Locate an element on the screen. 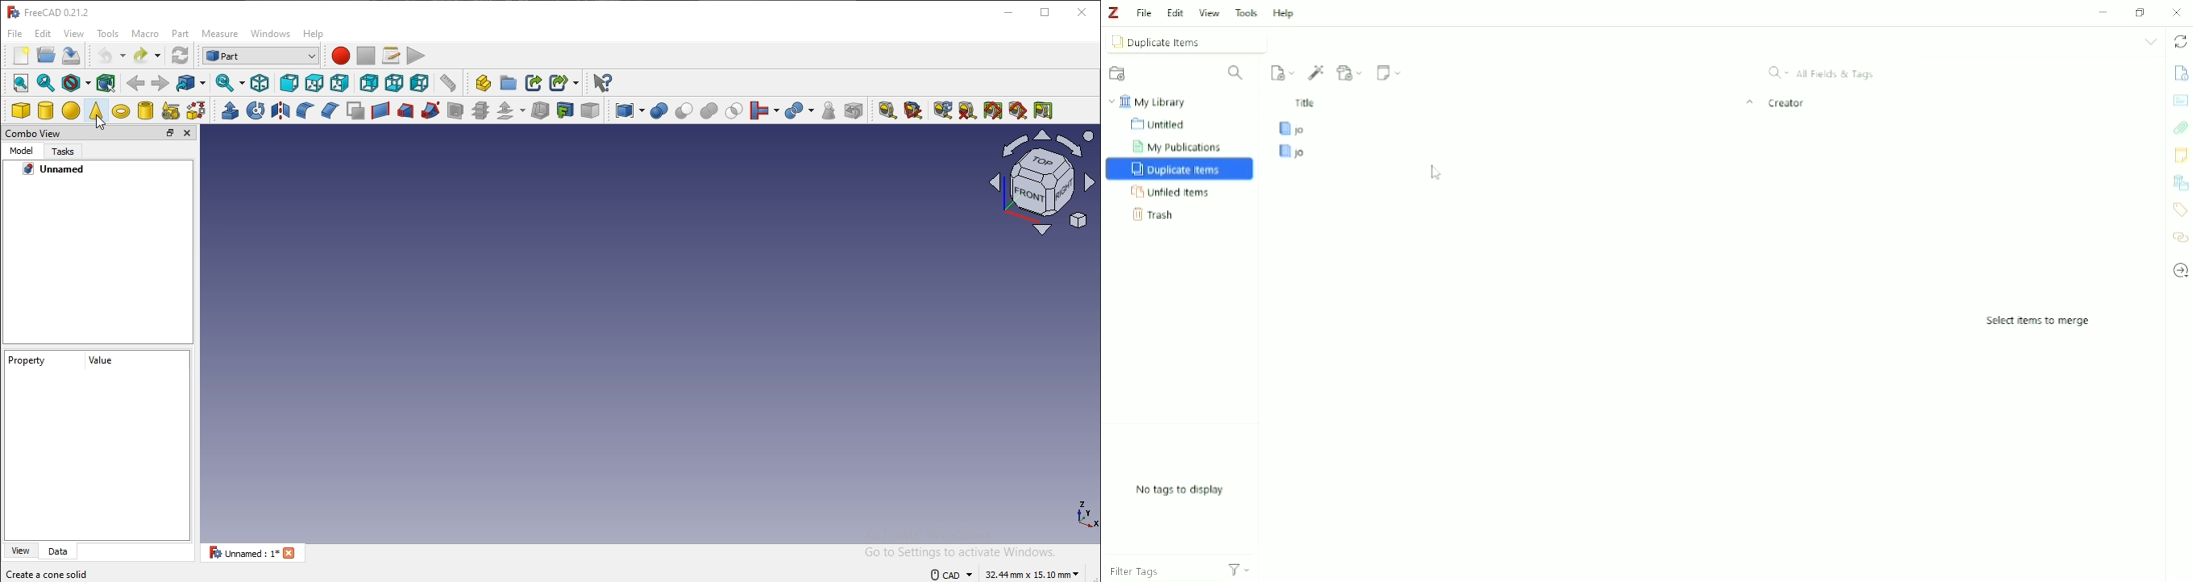  top is located at coordinates (313, 82).